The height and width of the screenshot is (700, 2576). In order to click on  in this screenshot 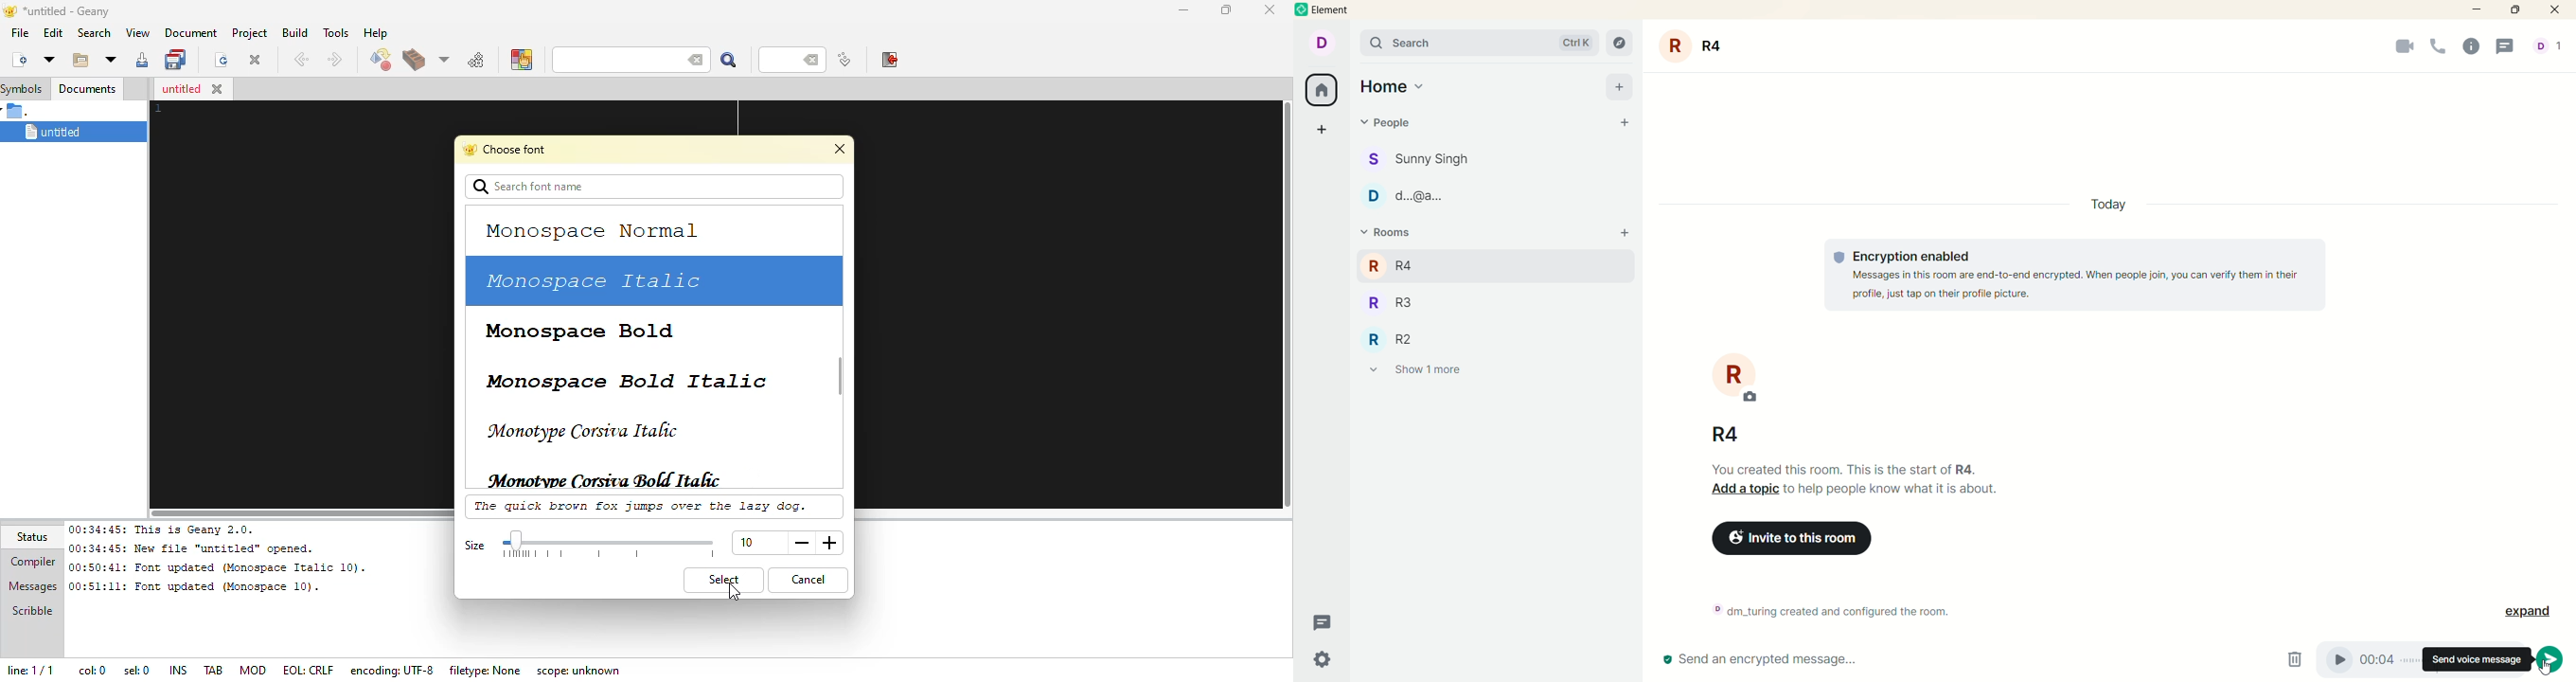, I will do `click(1625, 234)`.